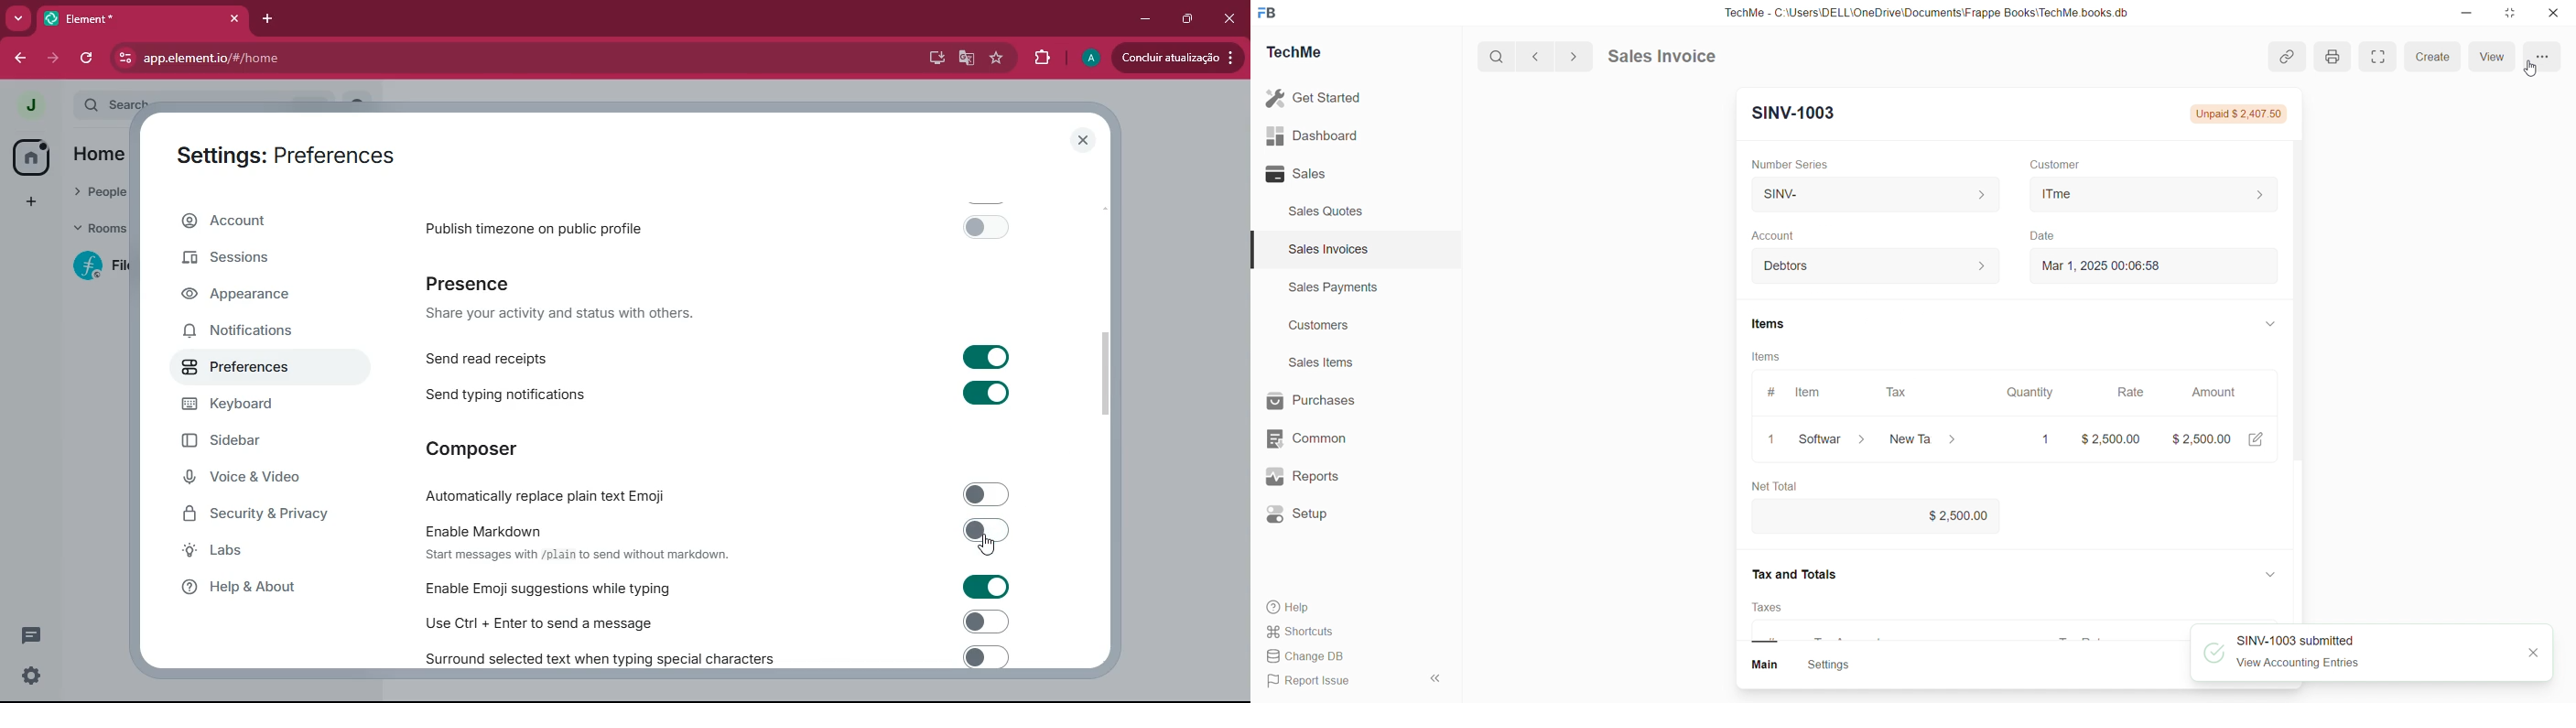  I want to click on labs, so click(260, 552).